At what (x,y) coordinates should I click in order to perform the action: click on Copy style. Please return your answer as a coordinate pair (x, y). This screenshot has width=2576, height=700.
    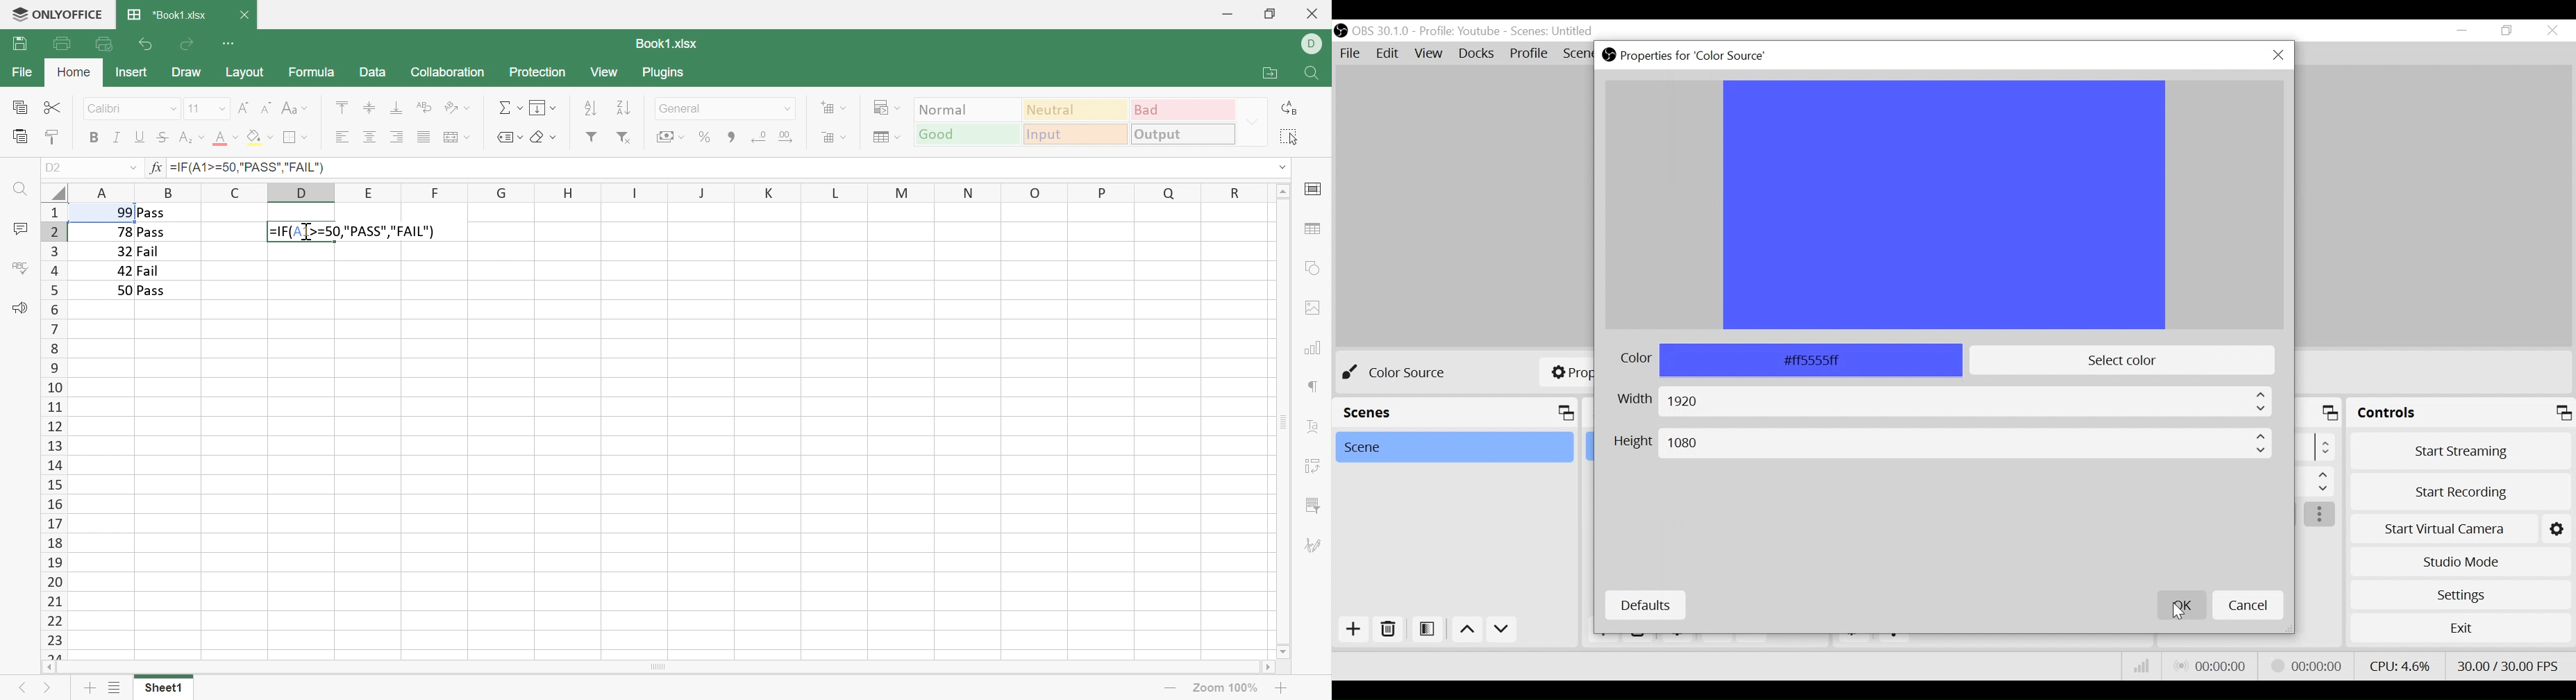
    Looking at the image, I should click on (51, 138).